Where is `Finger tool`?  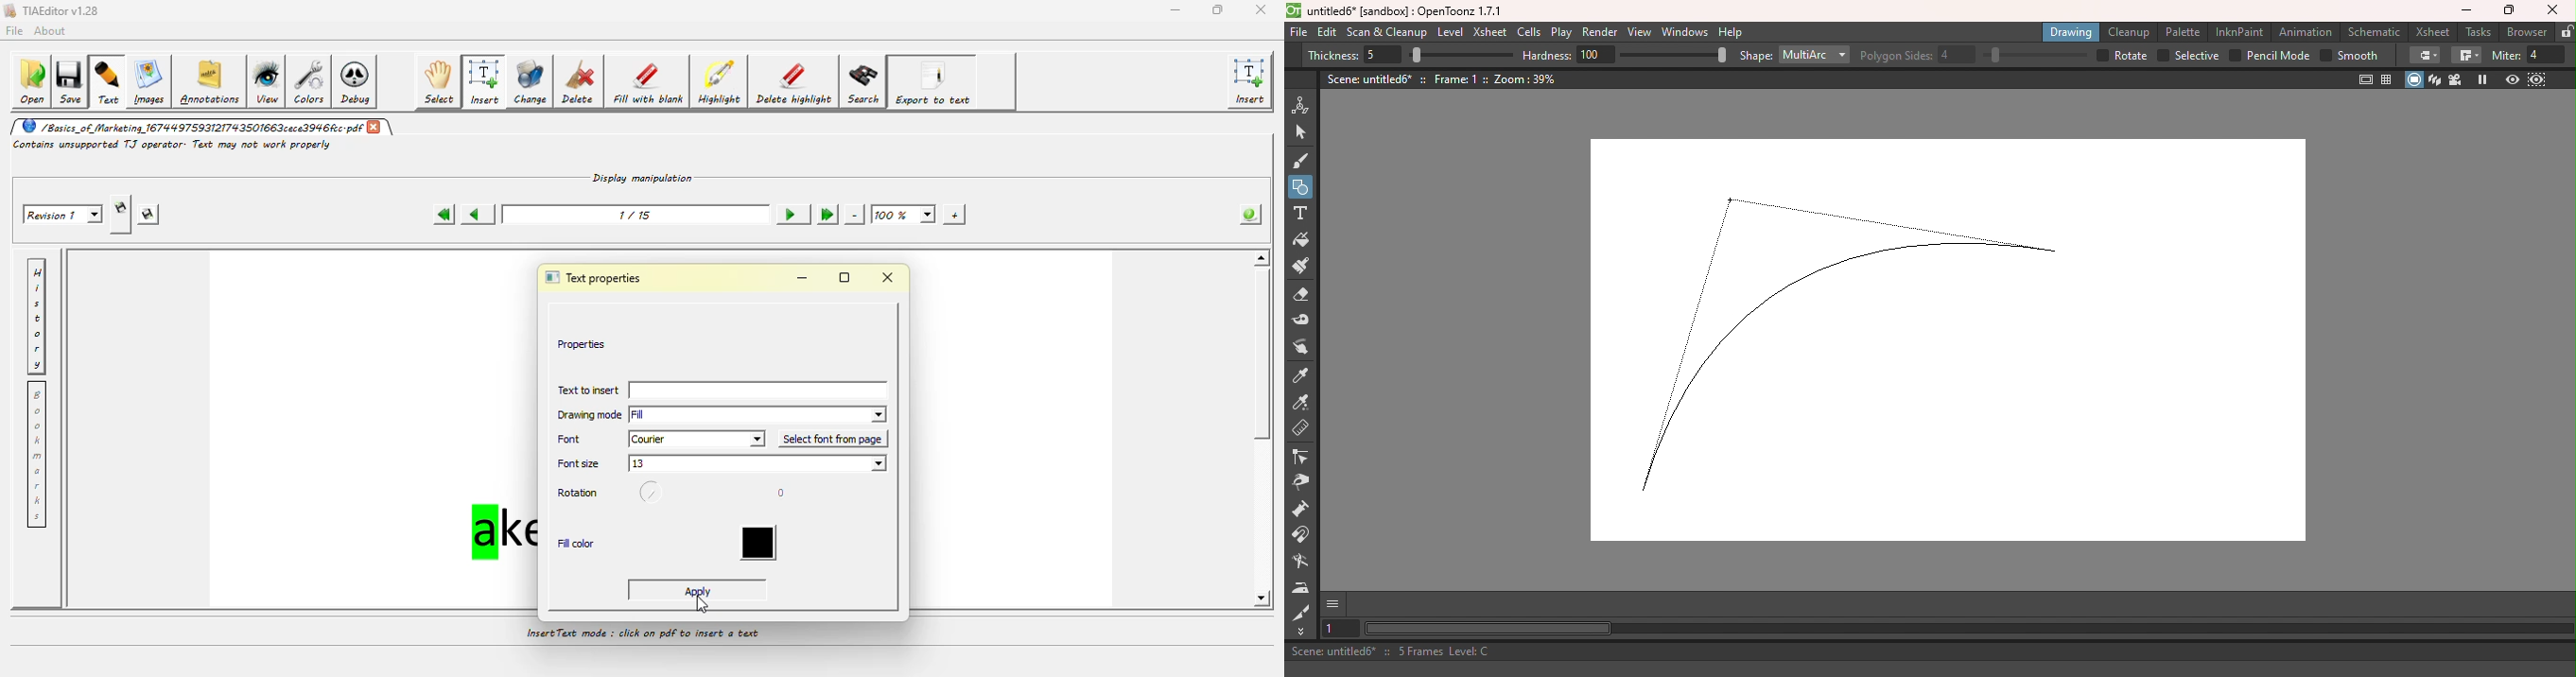 Finger tool is located at coordinates (1301, 350).